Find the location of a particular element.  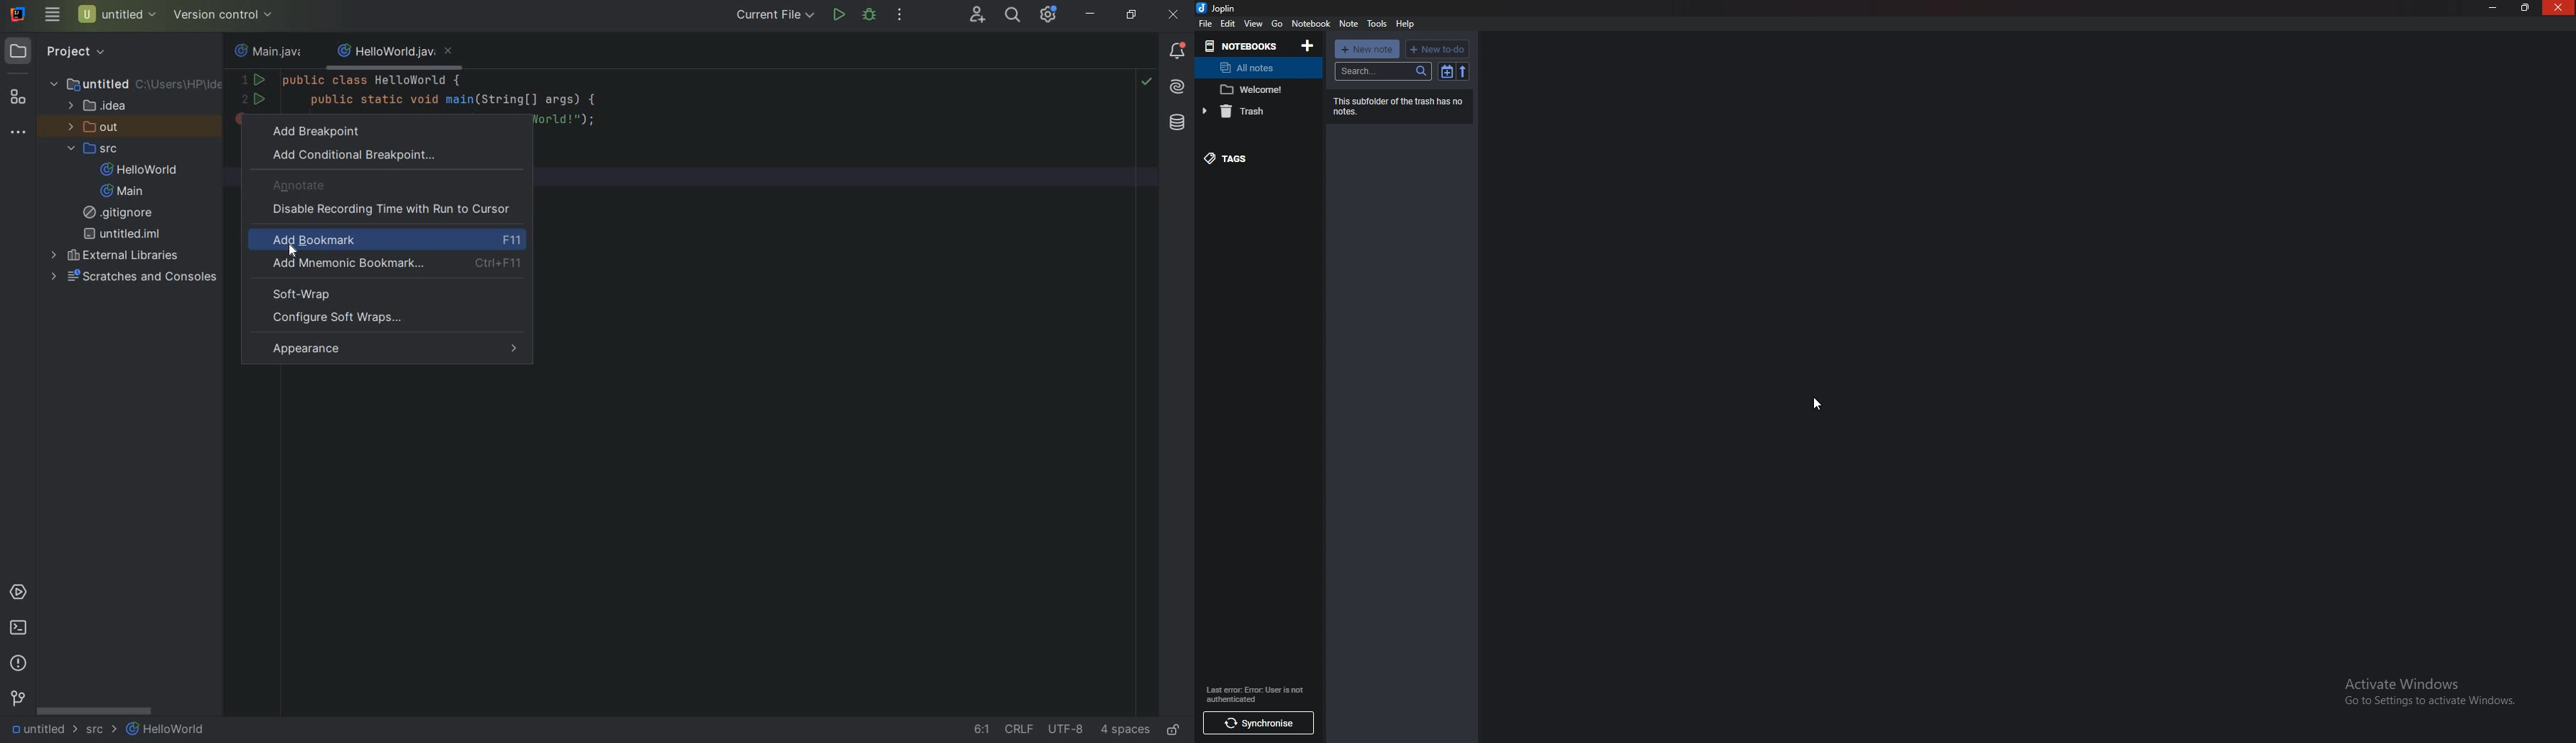

minimize is located at coordinates (2495, 8).